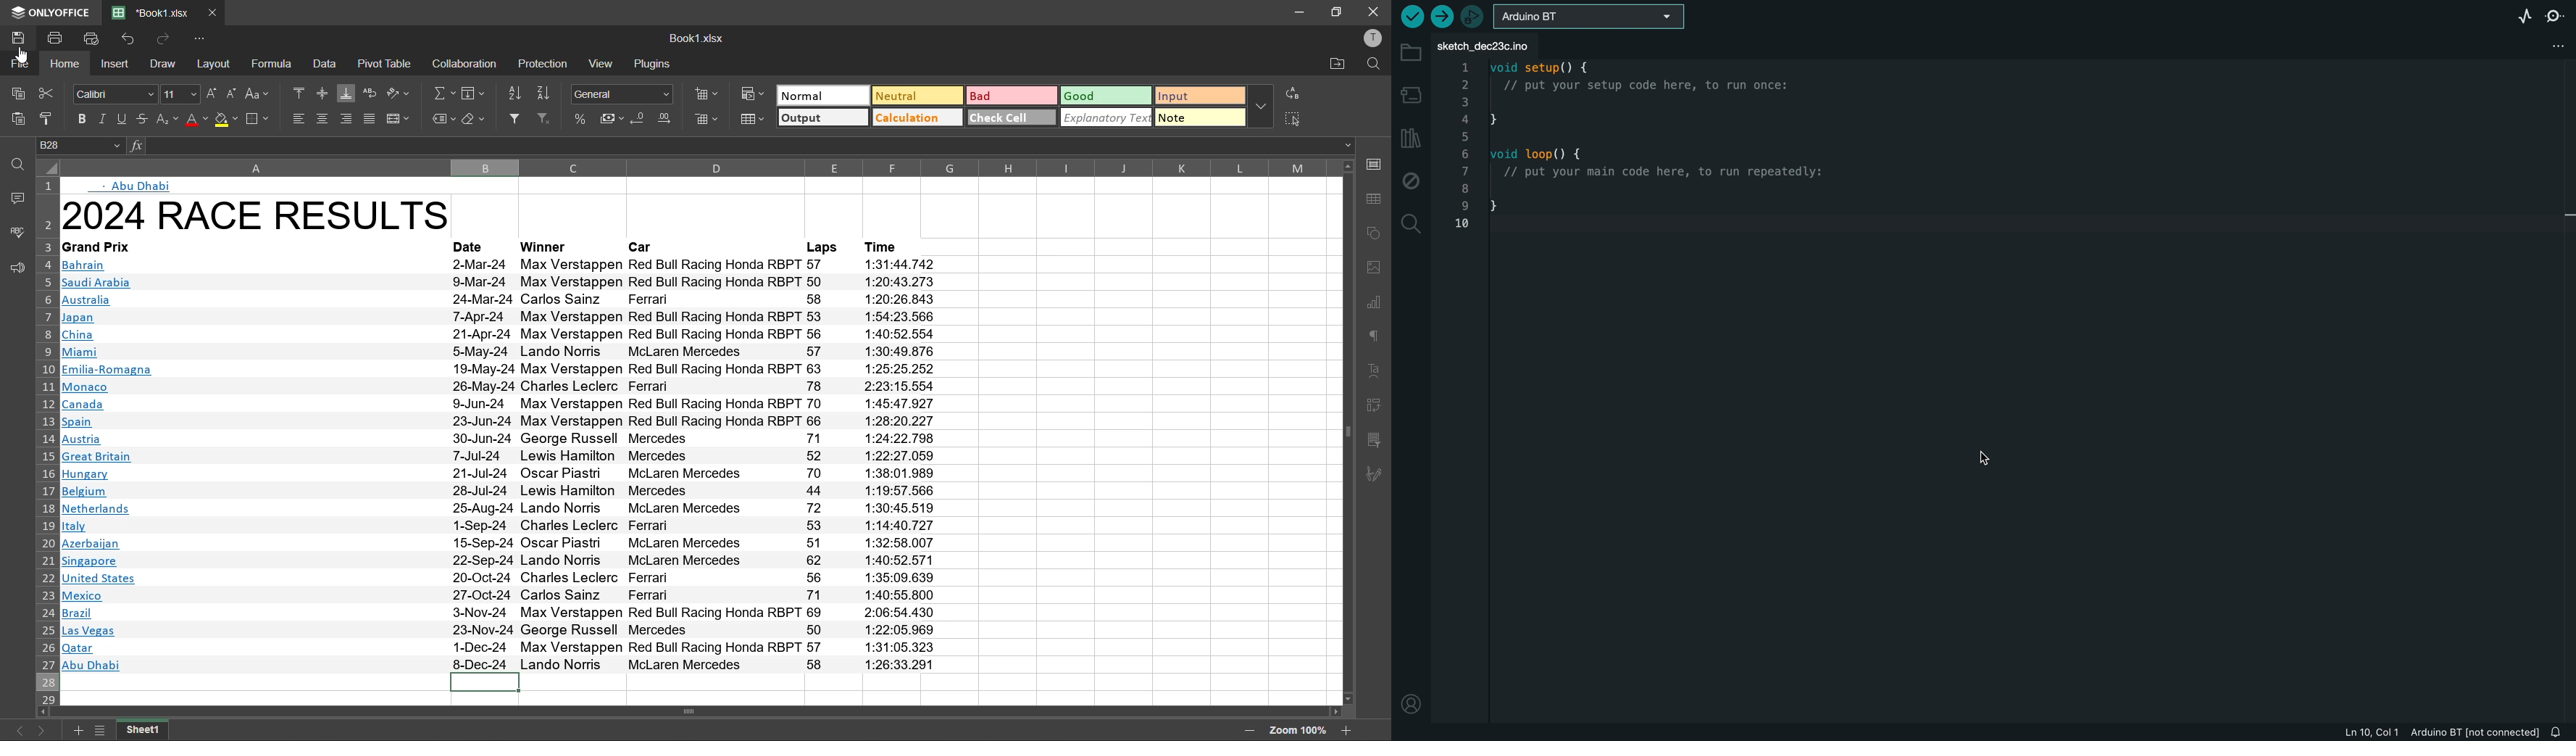 This screenshot has height=756, width=2576. I want to click on notification, so click(2561, 729).